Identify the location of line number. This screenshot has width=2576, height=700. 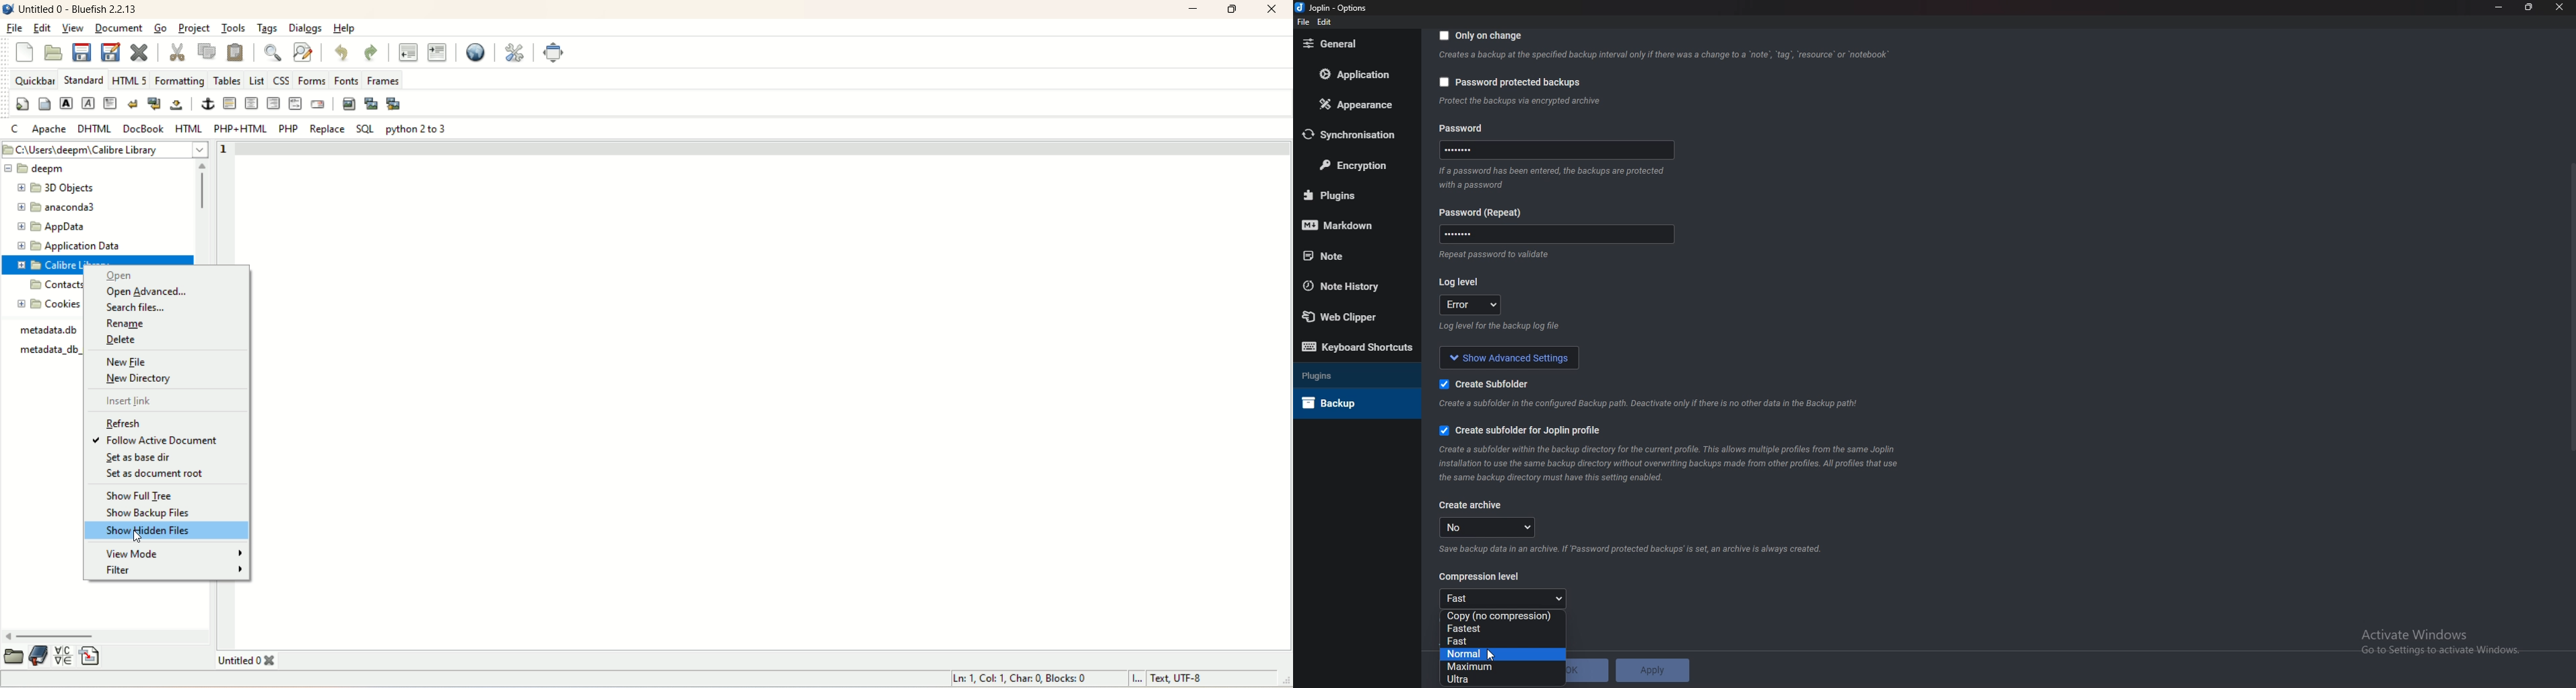
(231, 150).